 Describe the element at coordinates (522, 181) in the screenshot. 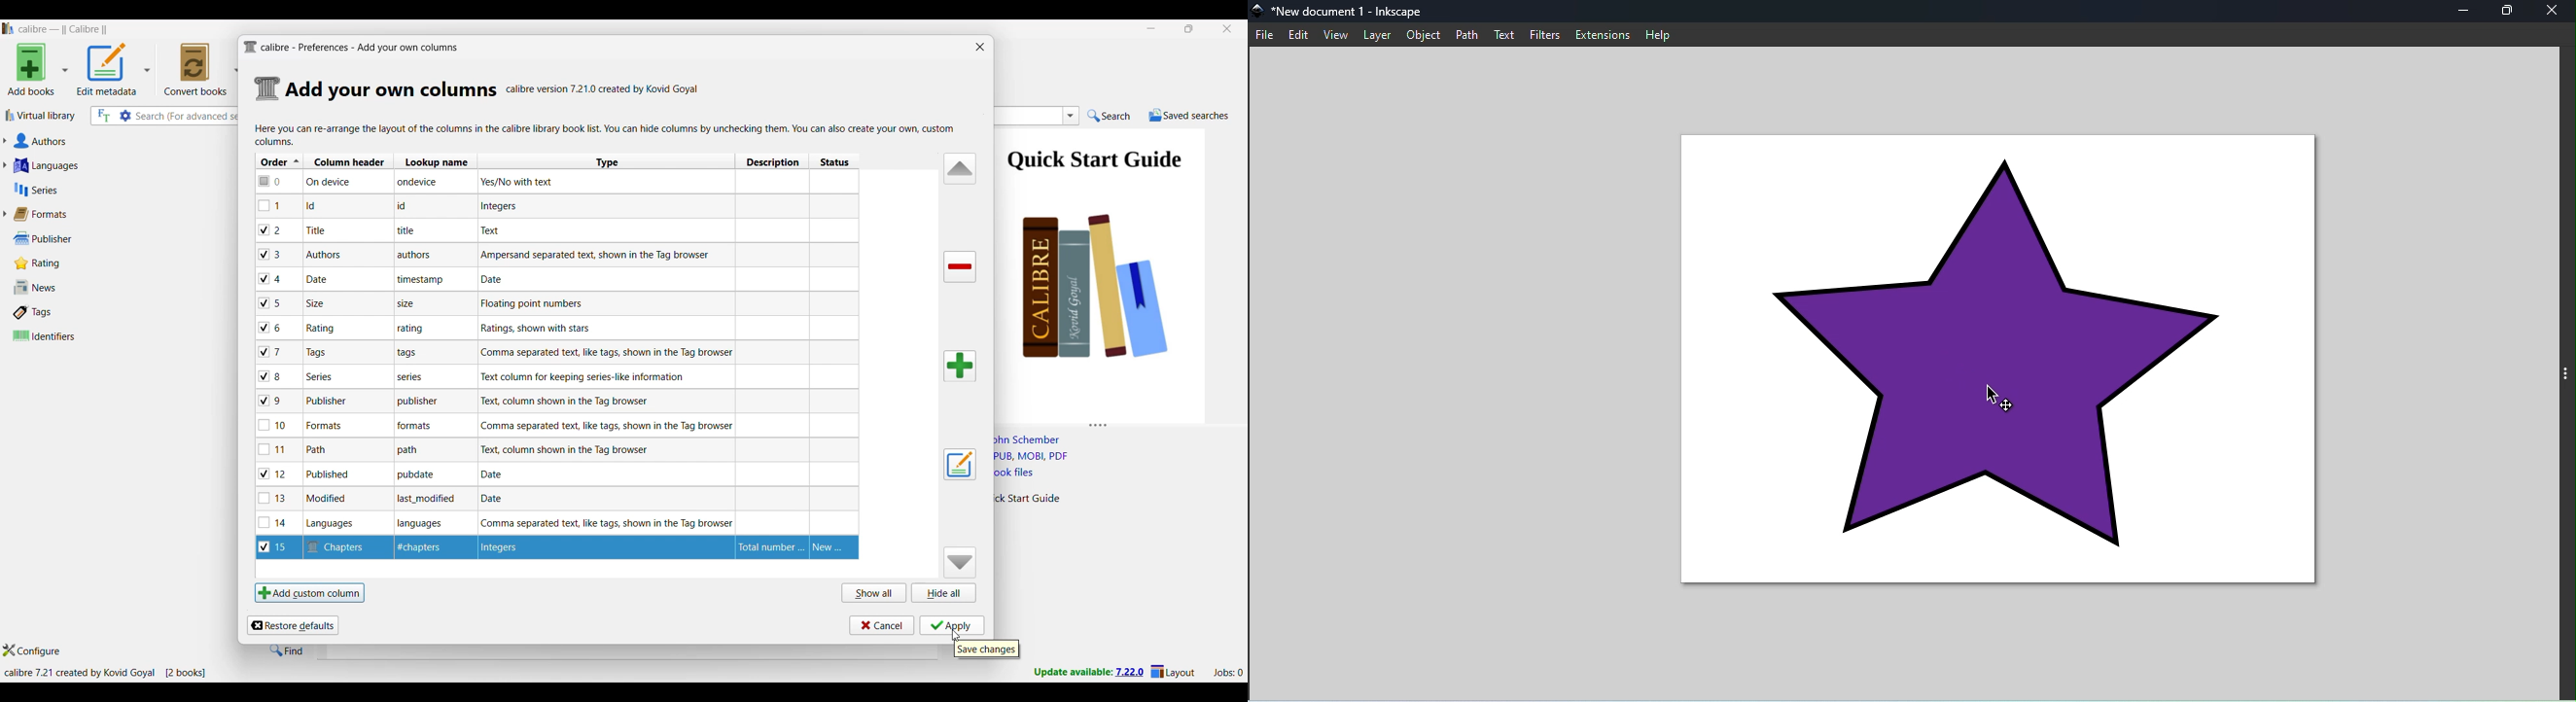

I see `Yes/No with text` at that location.